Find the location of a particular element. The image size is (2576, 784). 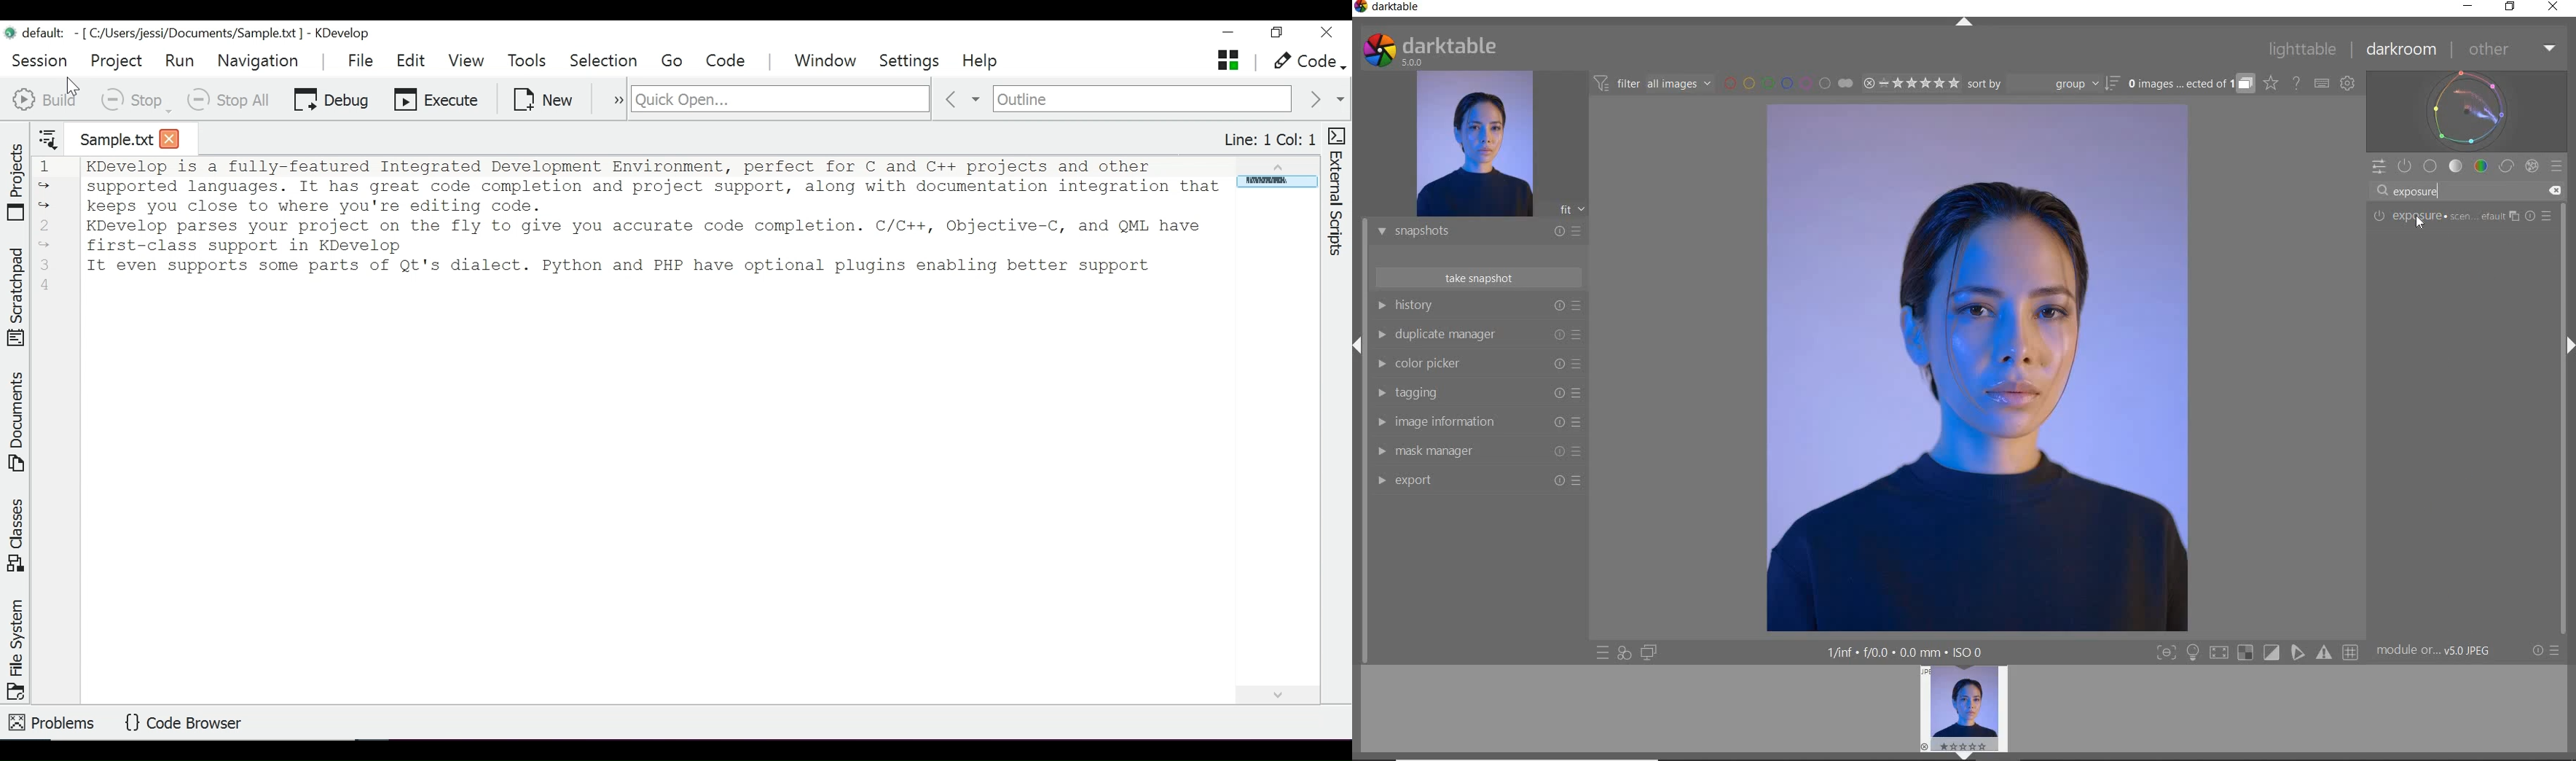

Stop is located at coordinates (136, 99).